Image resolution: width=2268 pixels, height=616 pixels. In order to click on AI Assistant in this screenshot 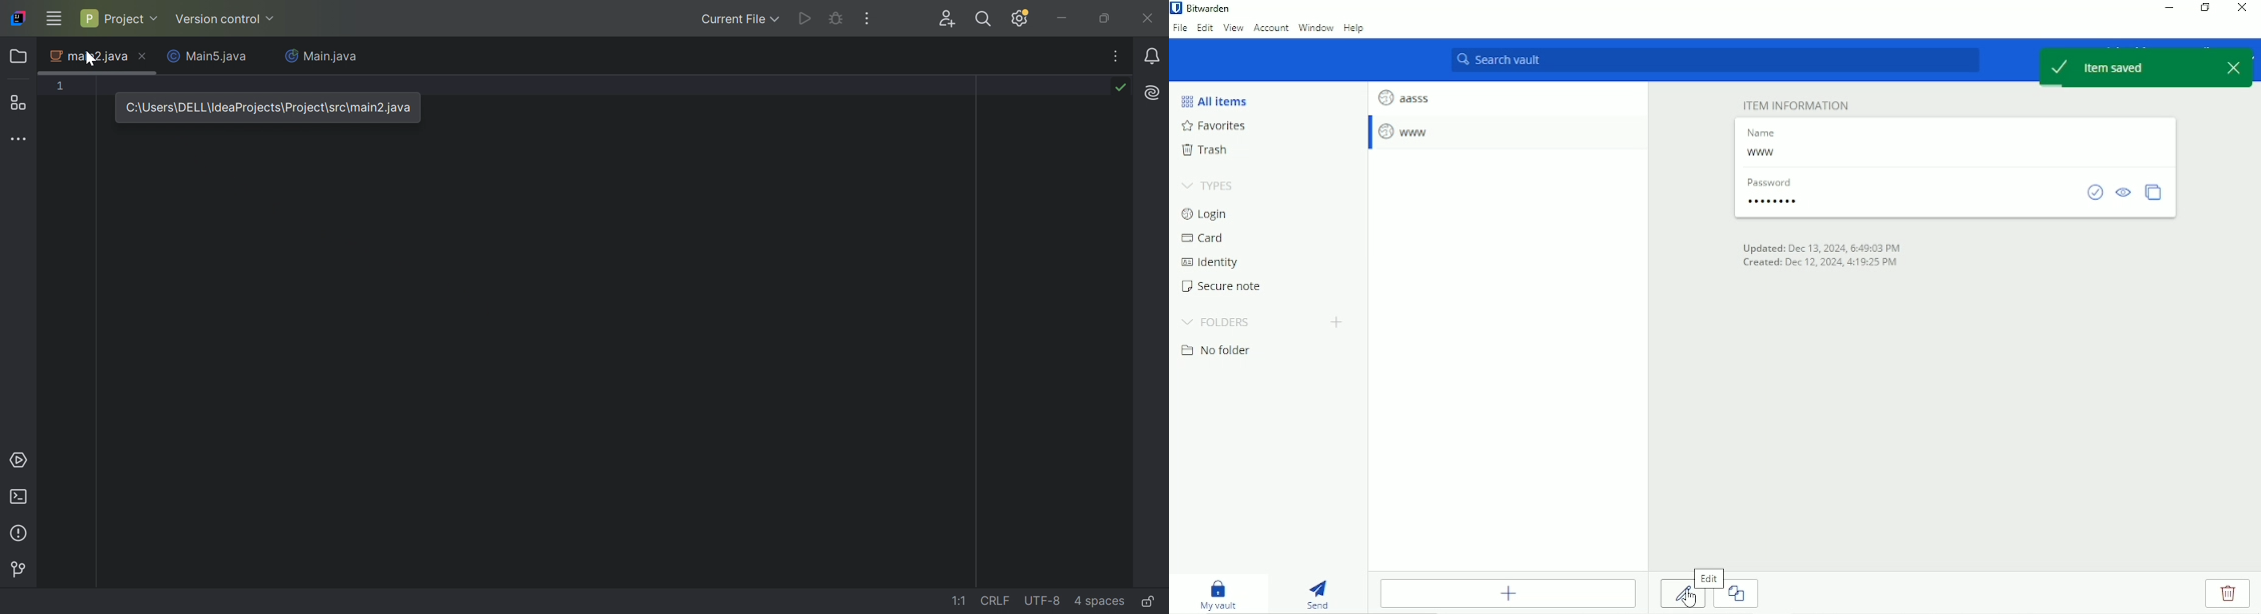, I will do `click(1155, 91)`.